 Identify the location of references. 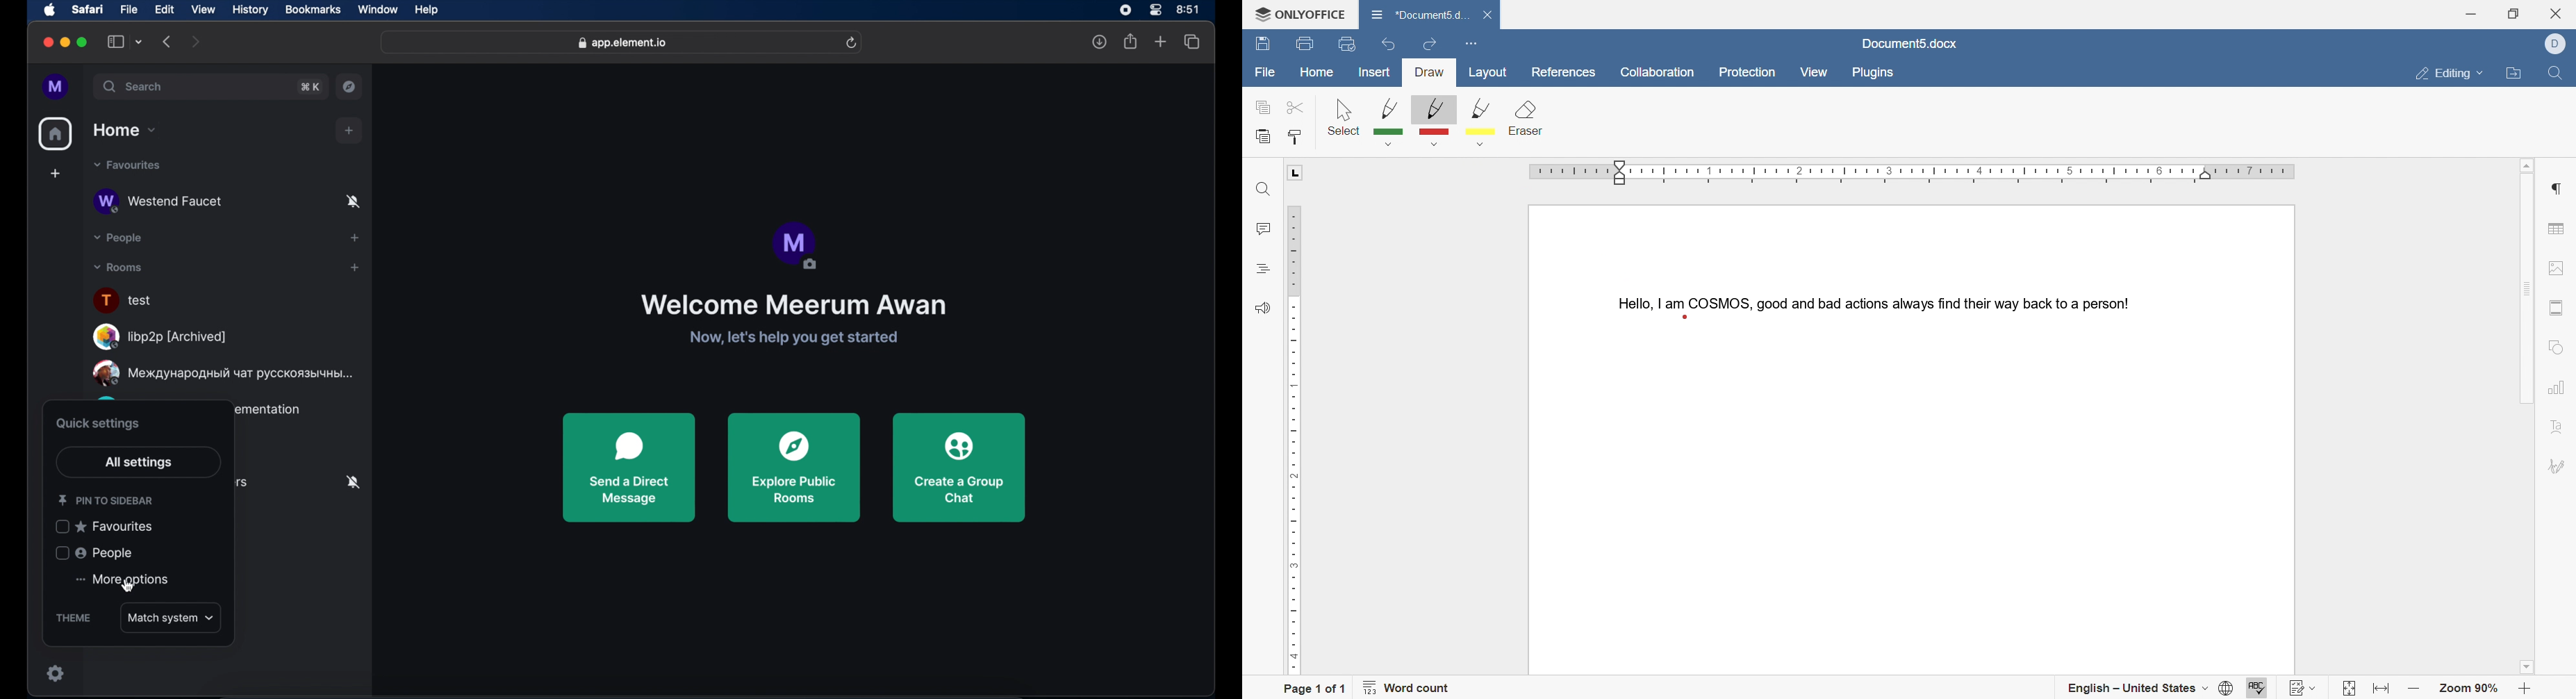
(1562, 72).